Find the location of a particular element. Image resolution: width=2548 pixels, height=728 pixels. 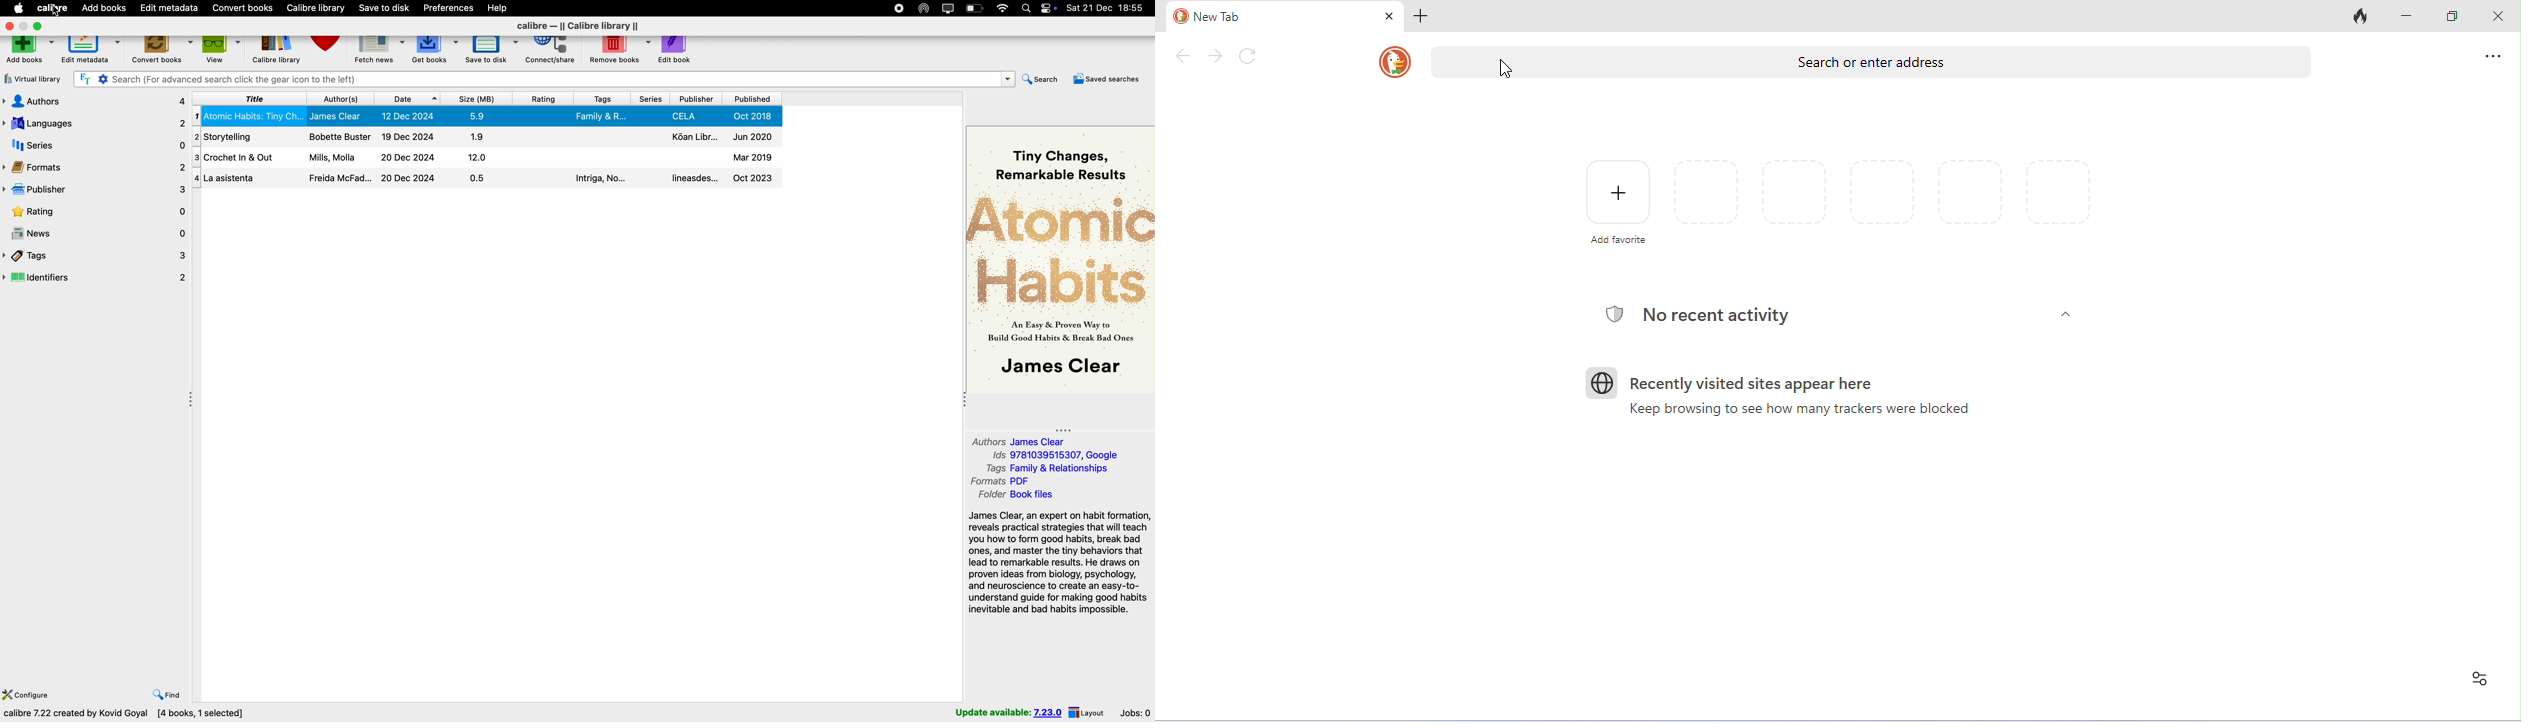

help is located at coordinates (500, 8).